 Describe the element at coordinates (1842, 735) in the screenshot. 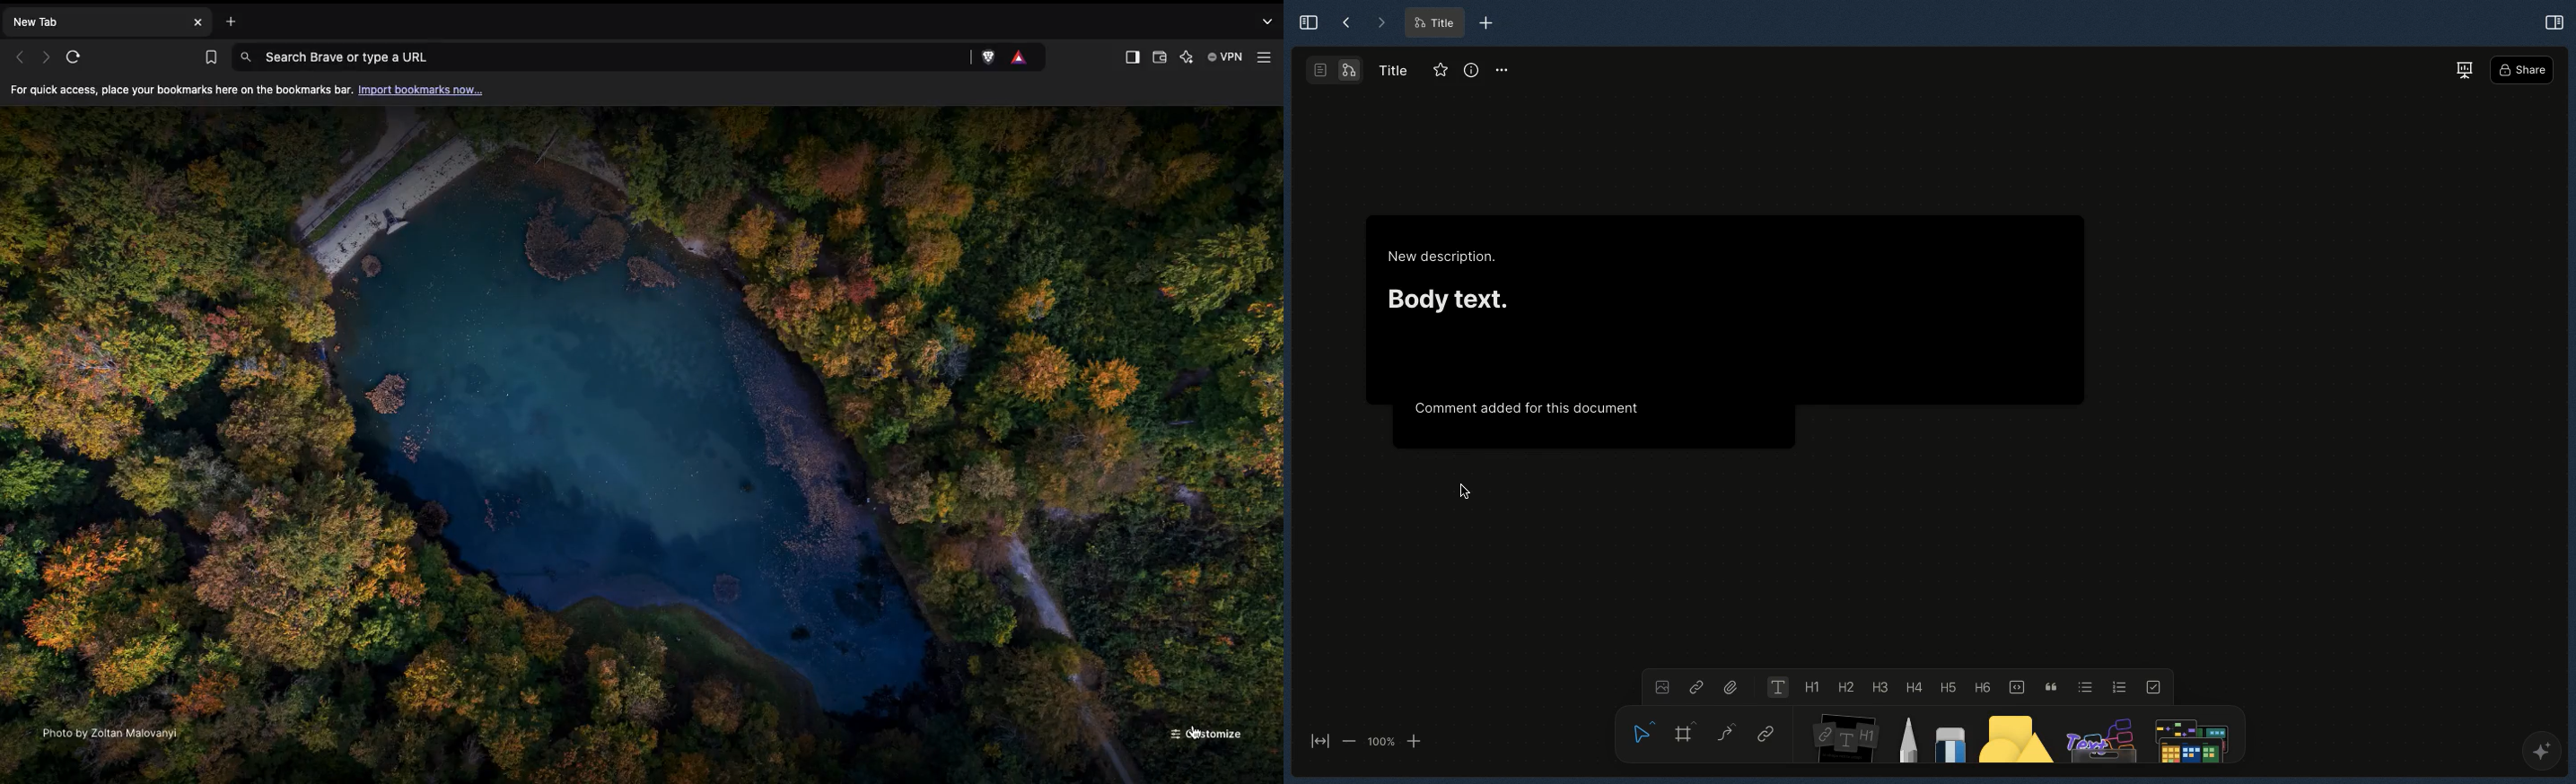

I see `Note` at that location.